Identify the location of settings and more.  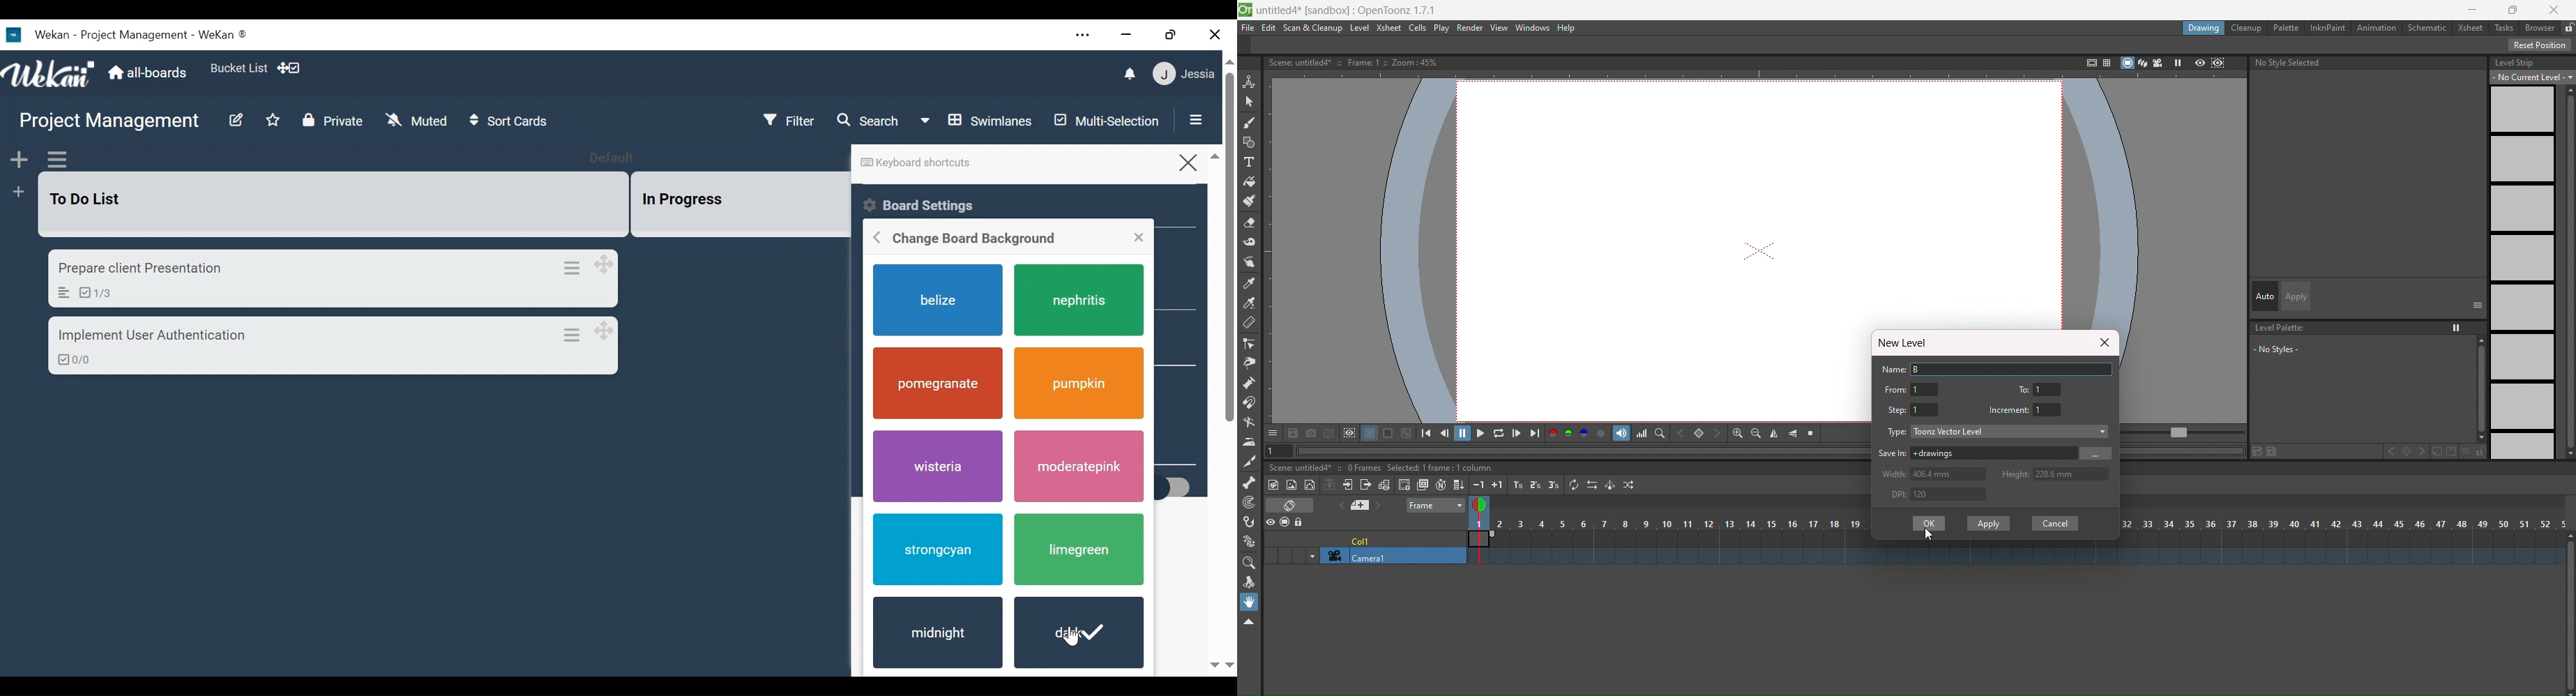
(1083, 36).